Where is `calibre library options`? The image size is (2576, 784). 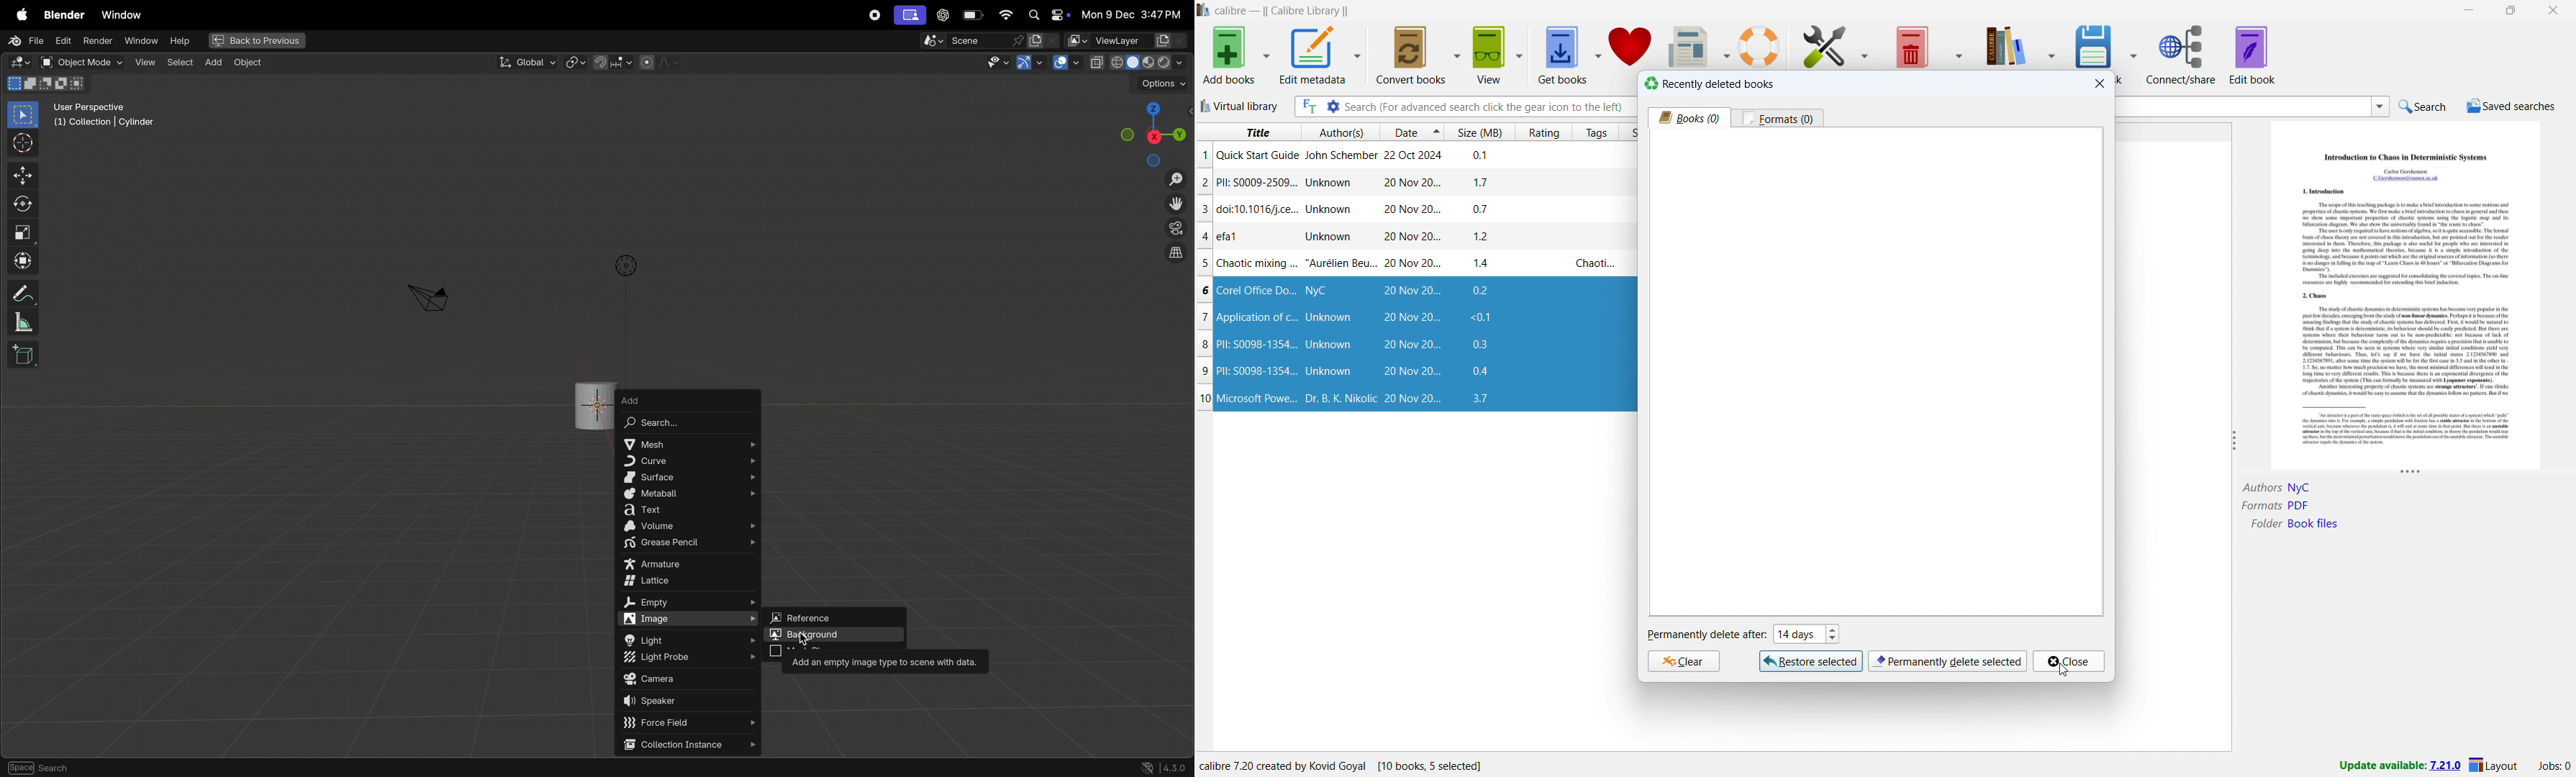
calibre library options is located at coordinates (2055, 45).